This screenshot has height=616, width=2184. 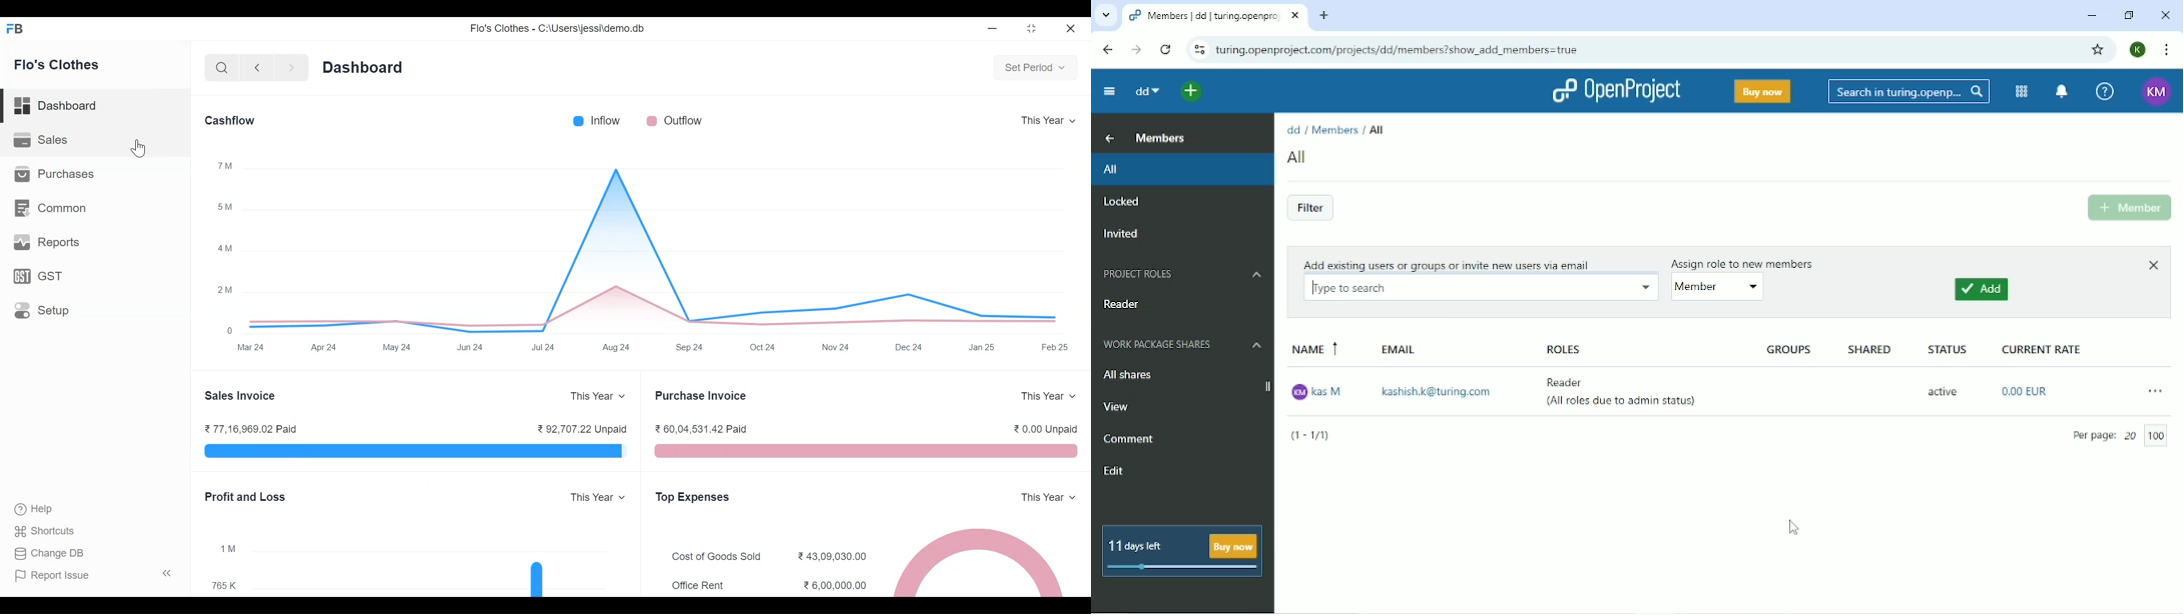 What do you see at coordinates (246, 496) in the screenshot?
I see `Profit and Loss` at bounding box center [246, 496].